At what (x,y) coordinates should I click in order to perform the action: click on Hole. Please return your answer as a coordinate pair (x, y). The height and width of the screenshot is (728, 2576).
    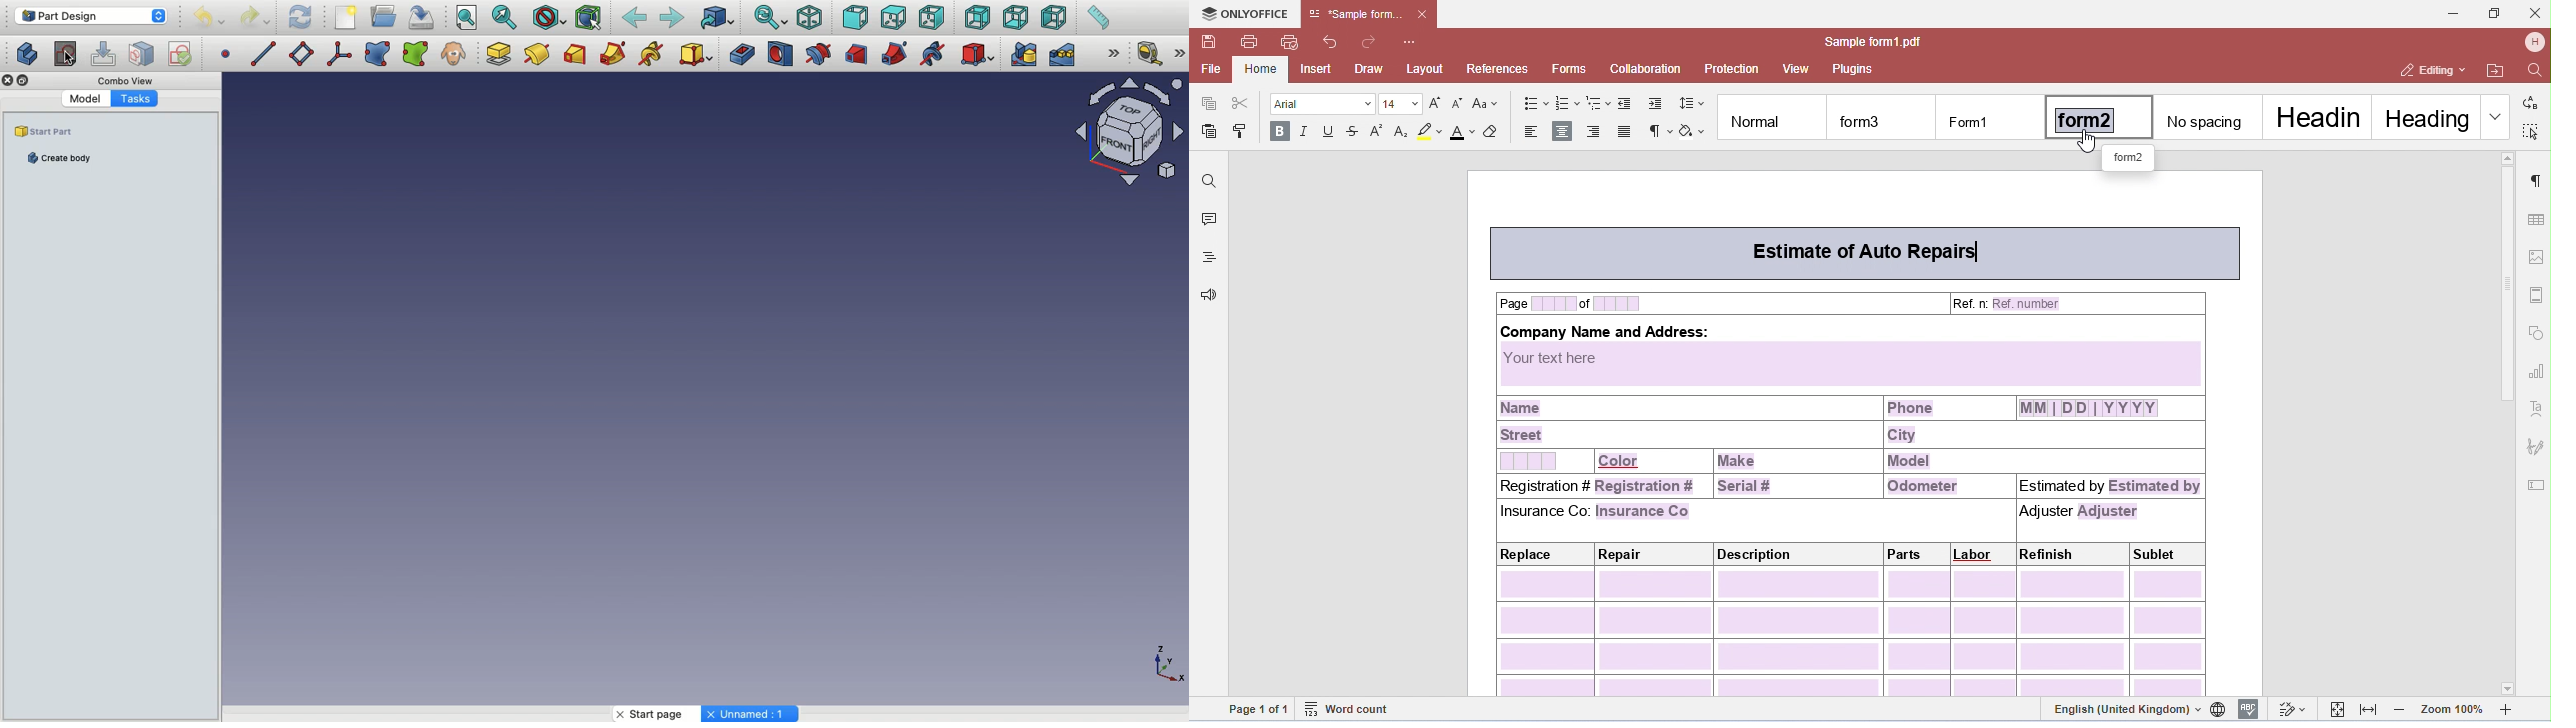
    Looking at the image, I should click on (781, 55).